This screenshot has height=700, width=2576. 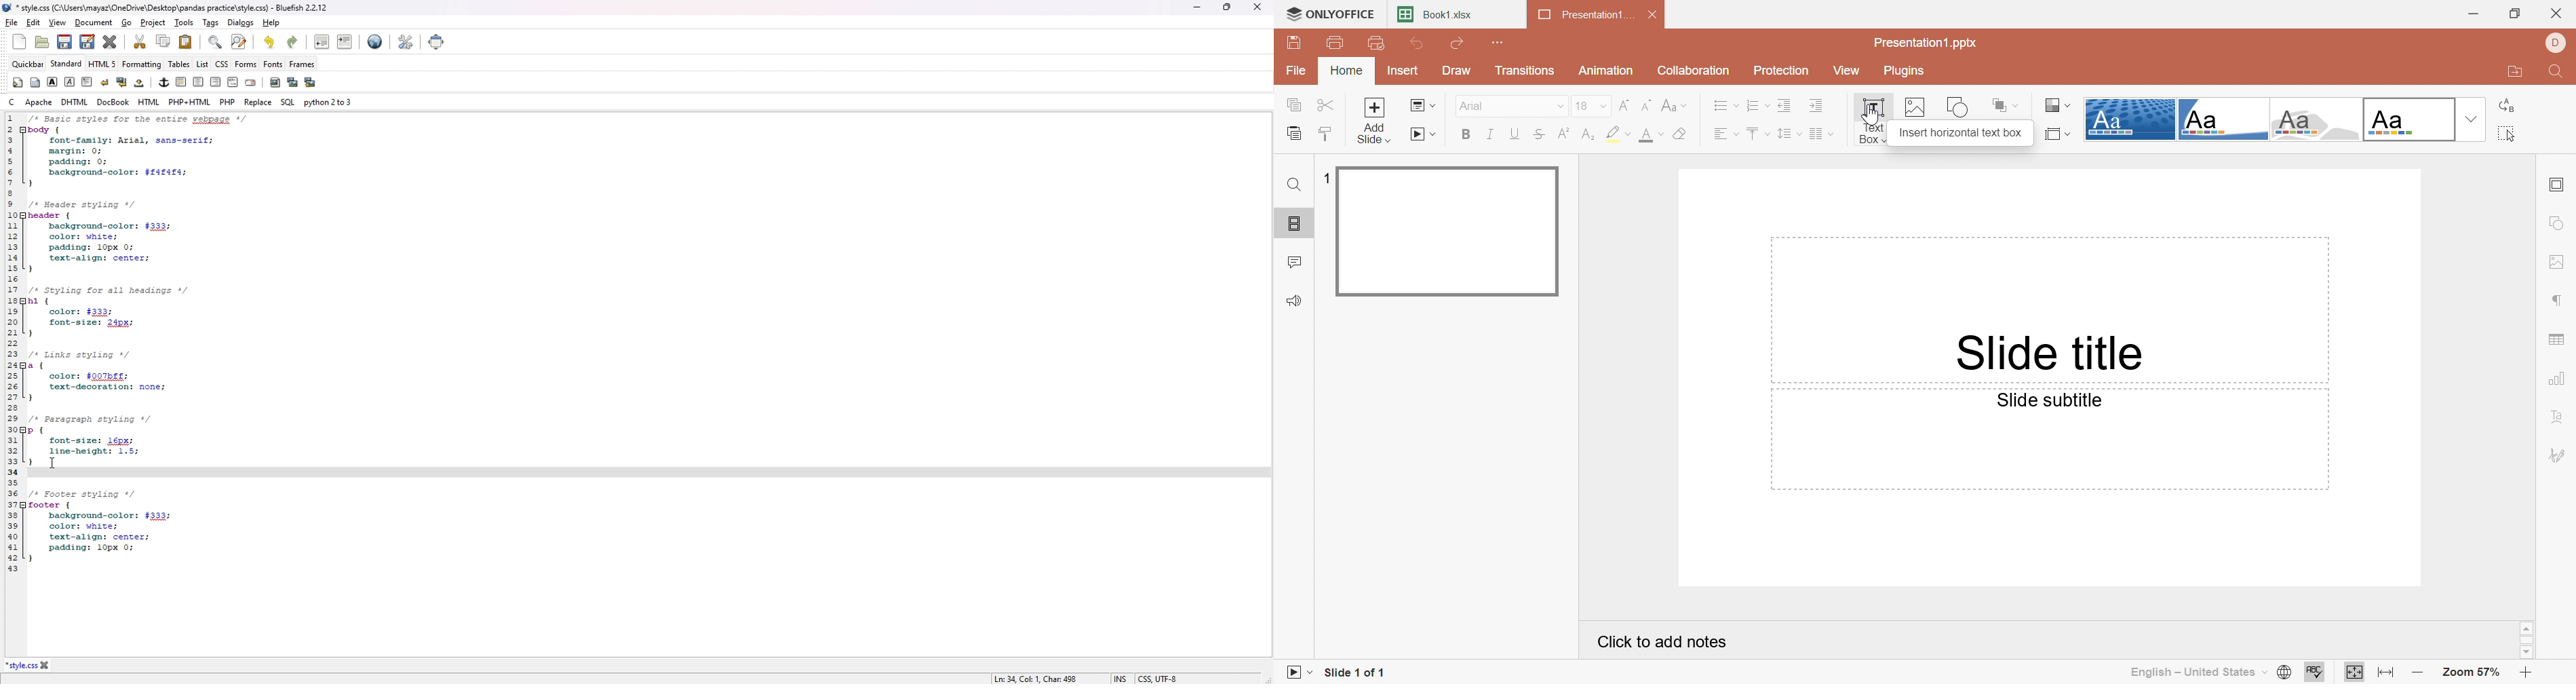 I want to click on Zoom in, so click(x=2526, y=672).